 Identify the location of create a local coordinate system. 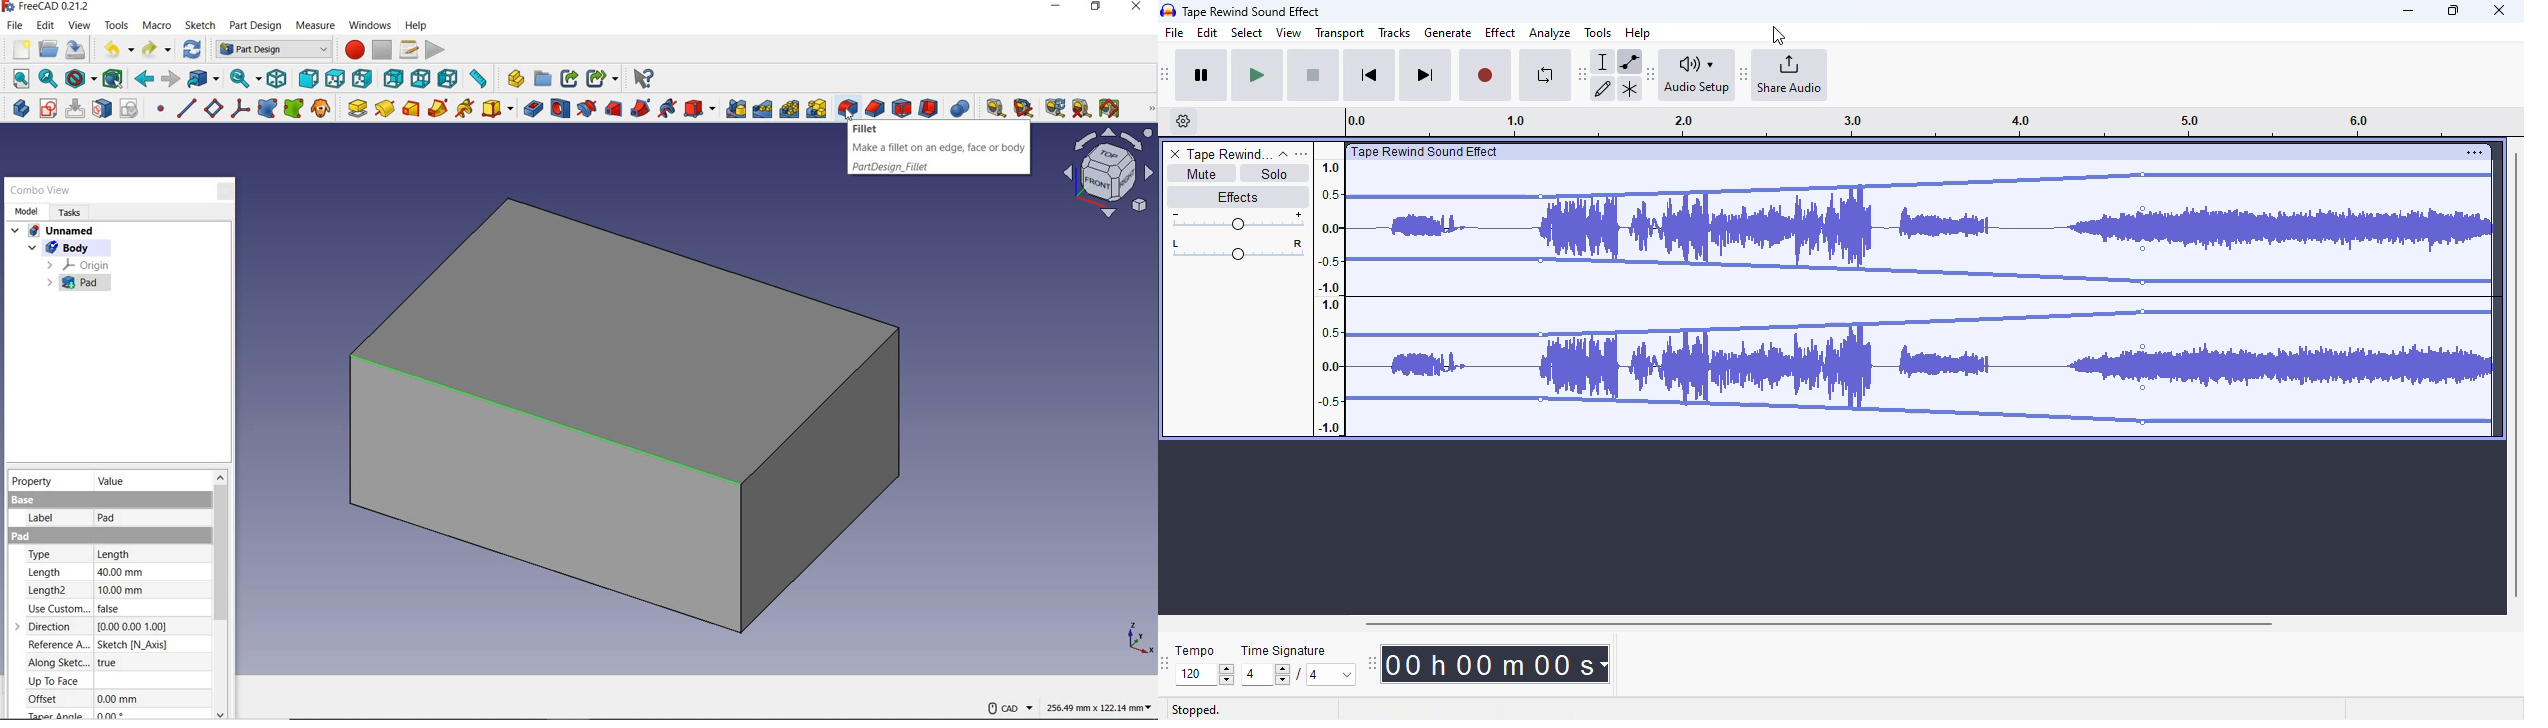
(238, 108).